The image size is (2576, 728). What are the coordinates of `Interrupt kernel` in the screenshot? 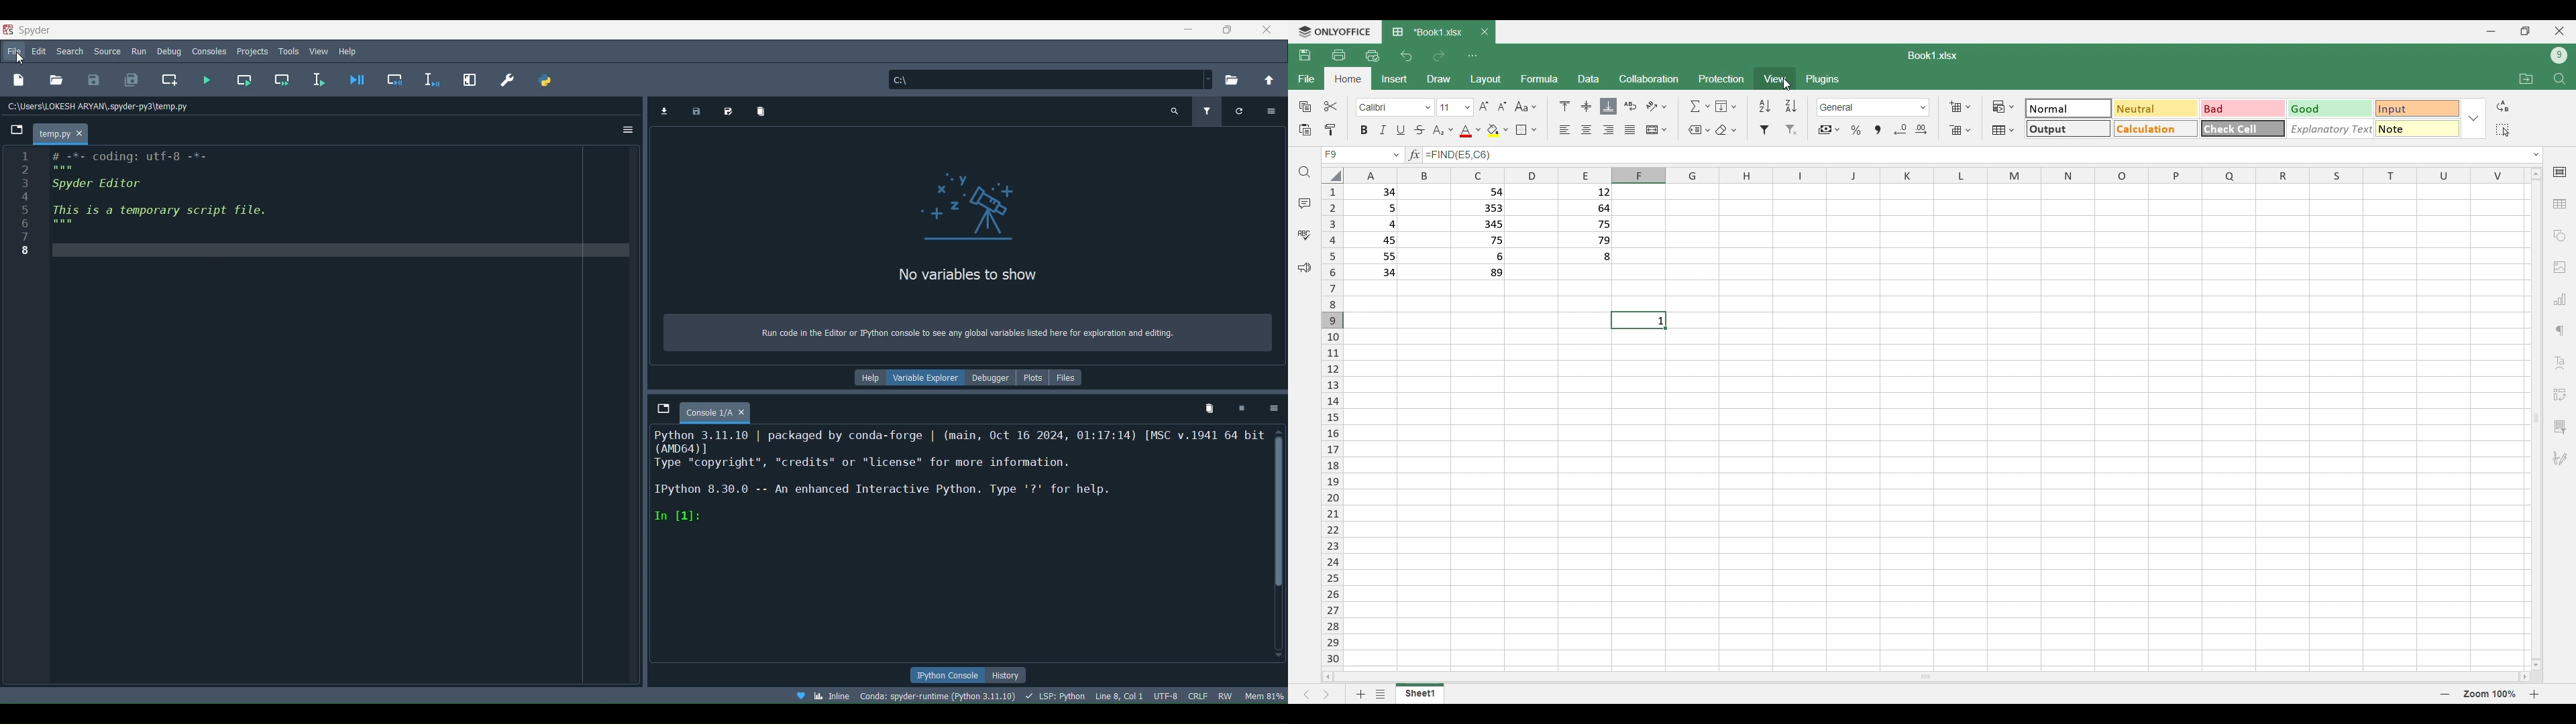 It's located at (1242, 408).